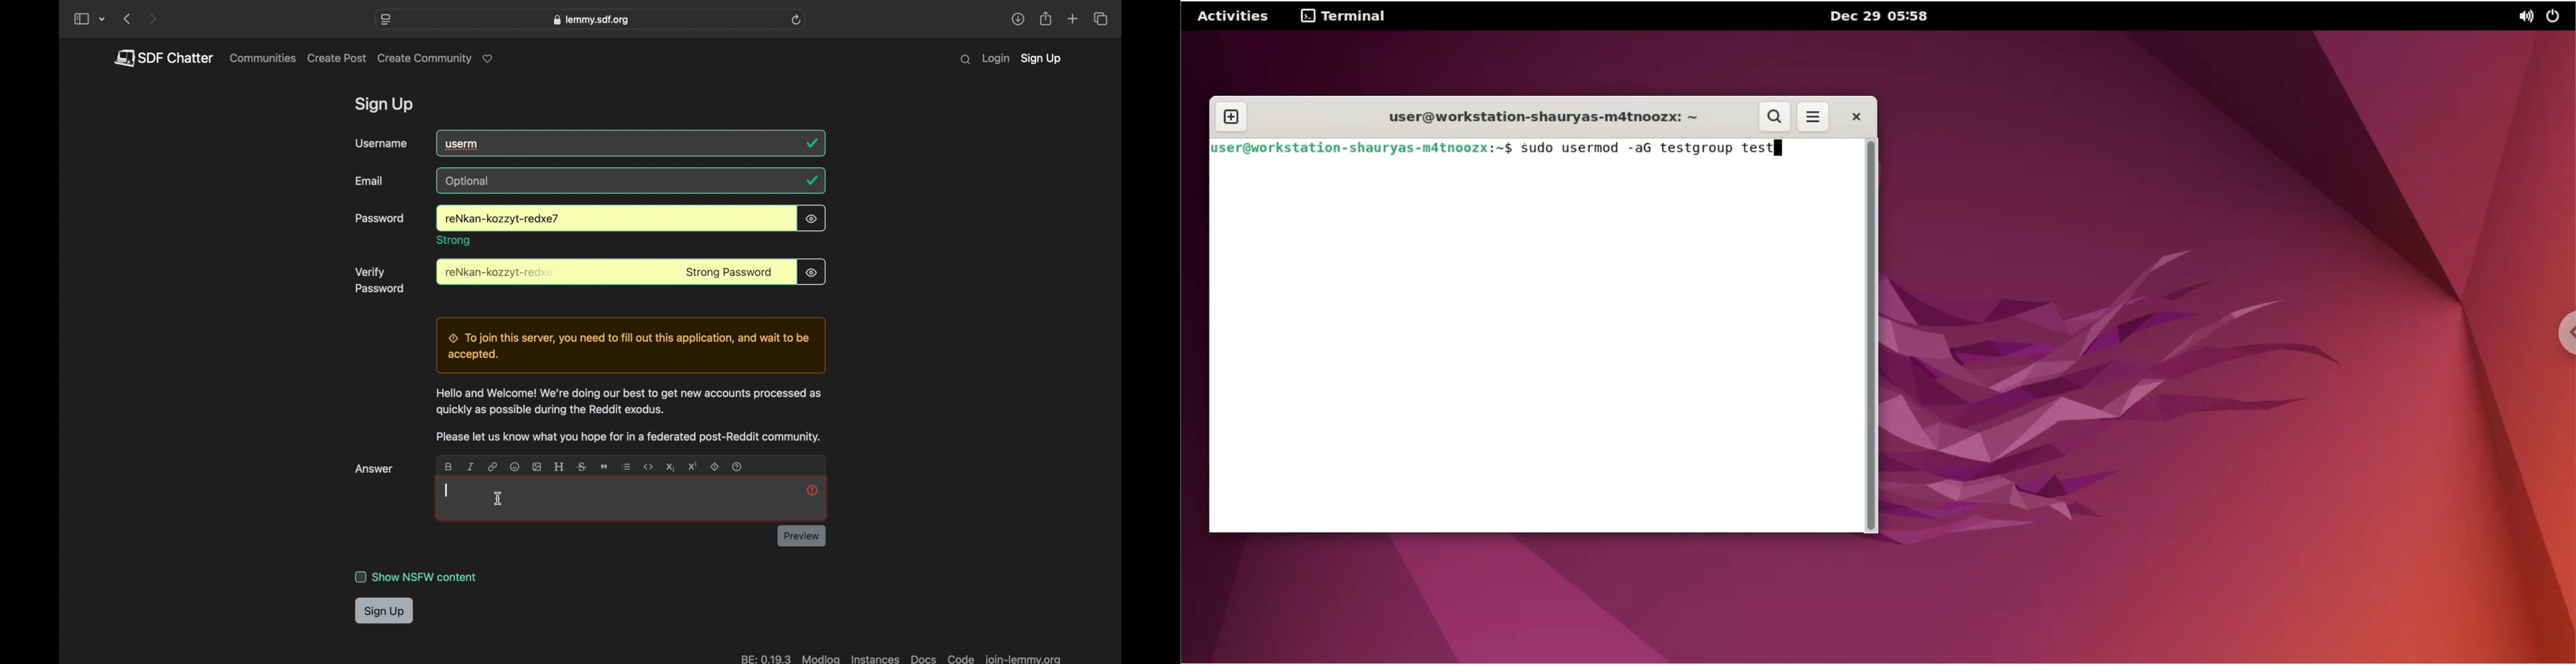  What do you see at coordinates (501, 273) in the screenshot?
I see `password` at bounding box center [501, 273].